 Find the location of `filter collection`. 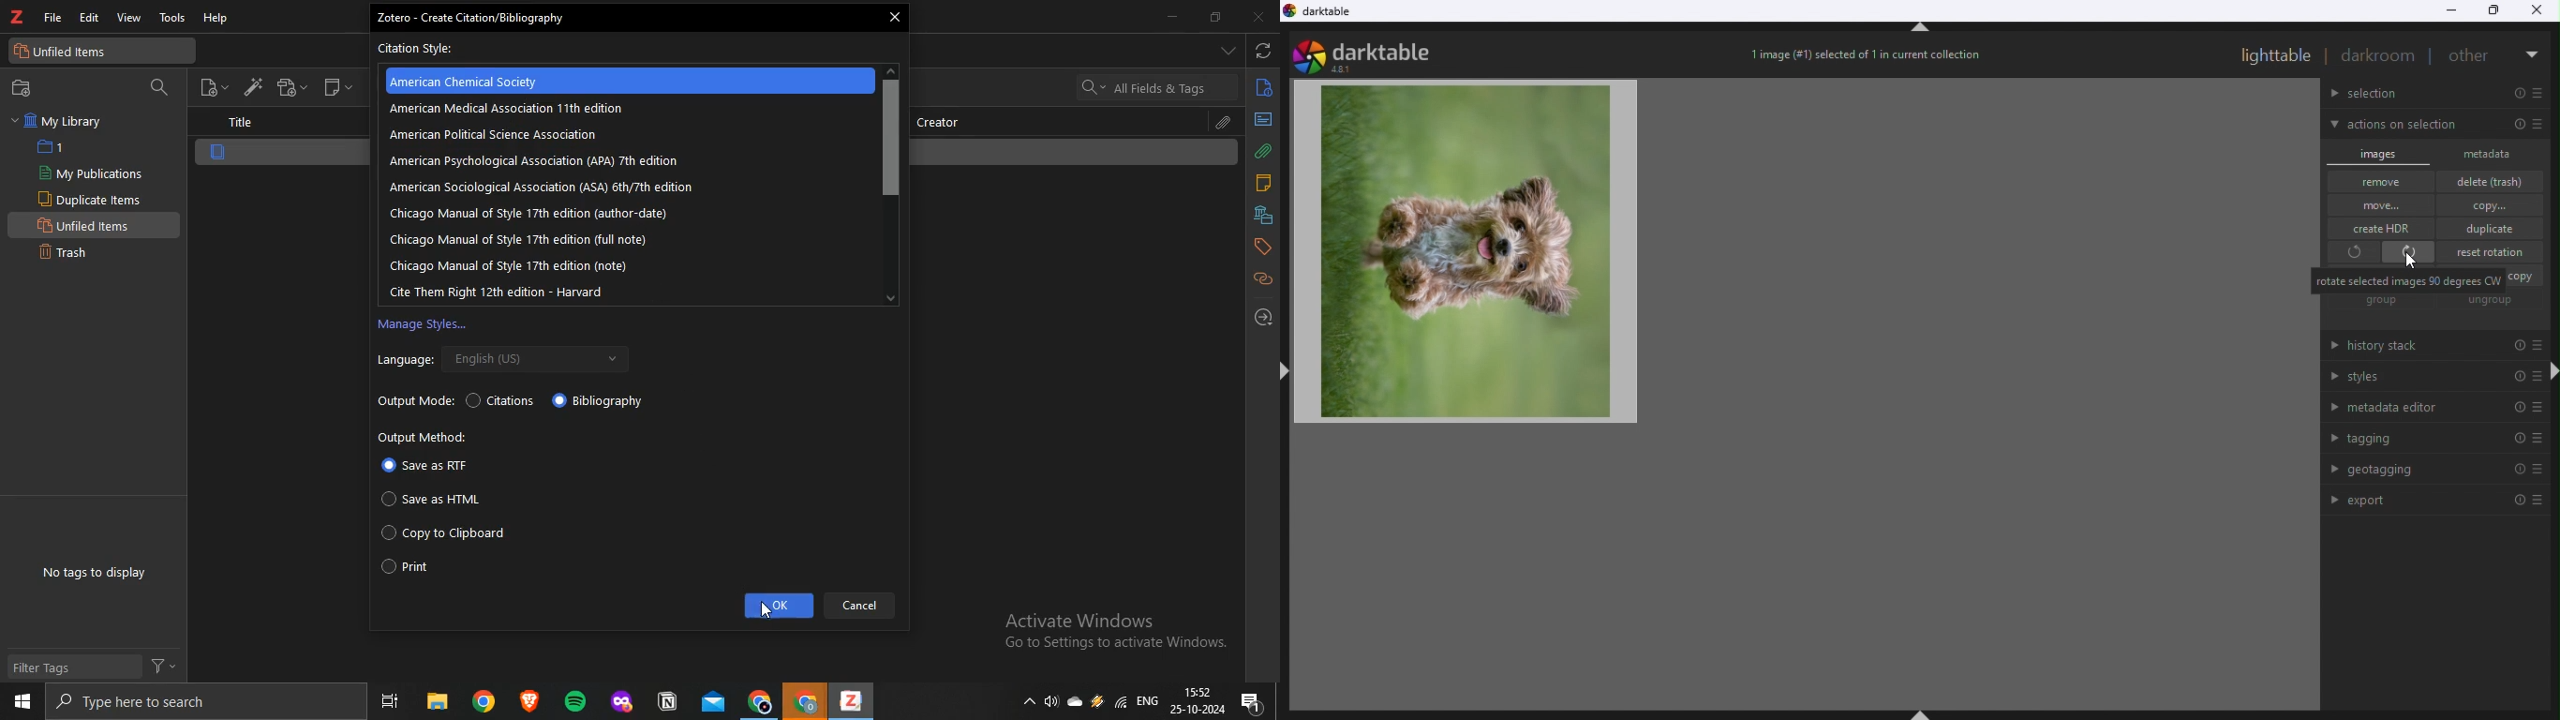

filter collection is located at coordinates (161, 88).